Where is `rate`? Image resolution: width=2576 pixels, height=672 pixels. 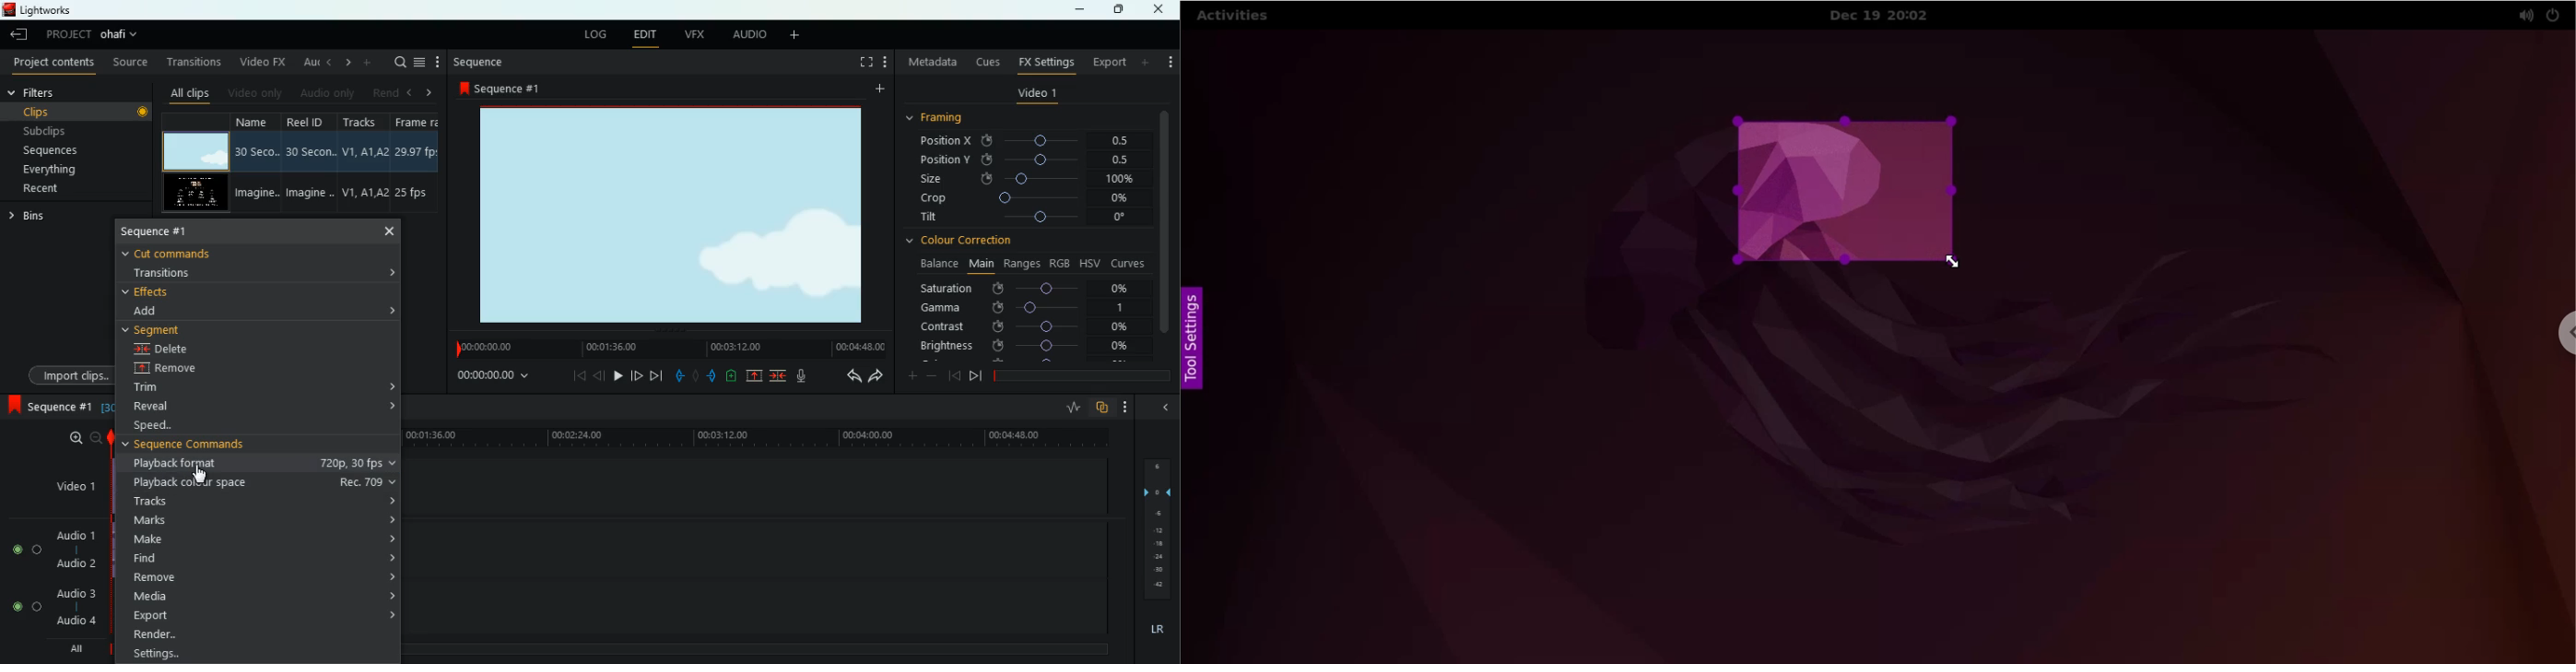
rate is located at coordinates (1070, 408).